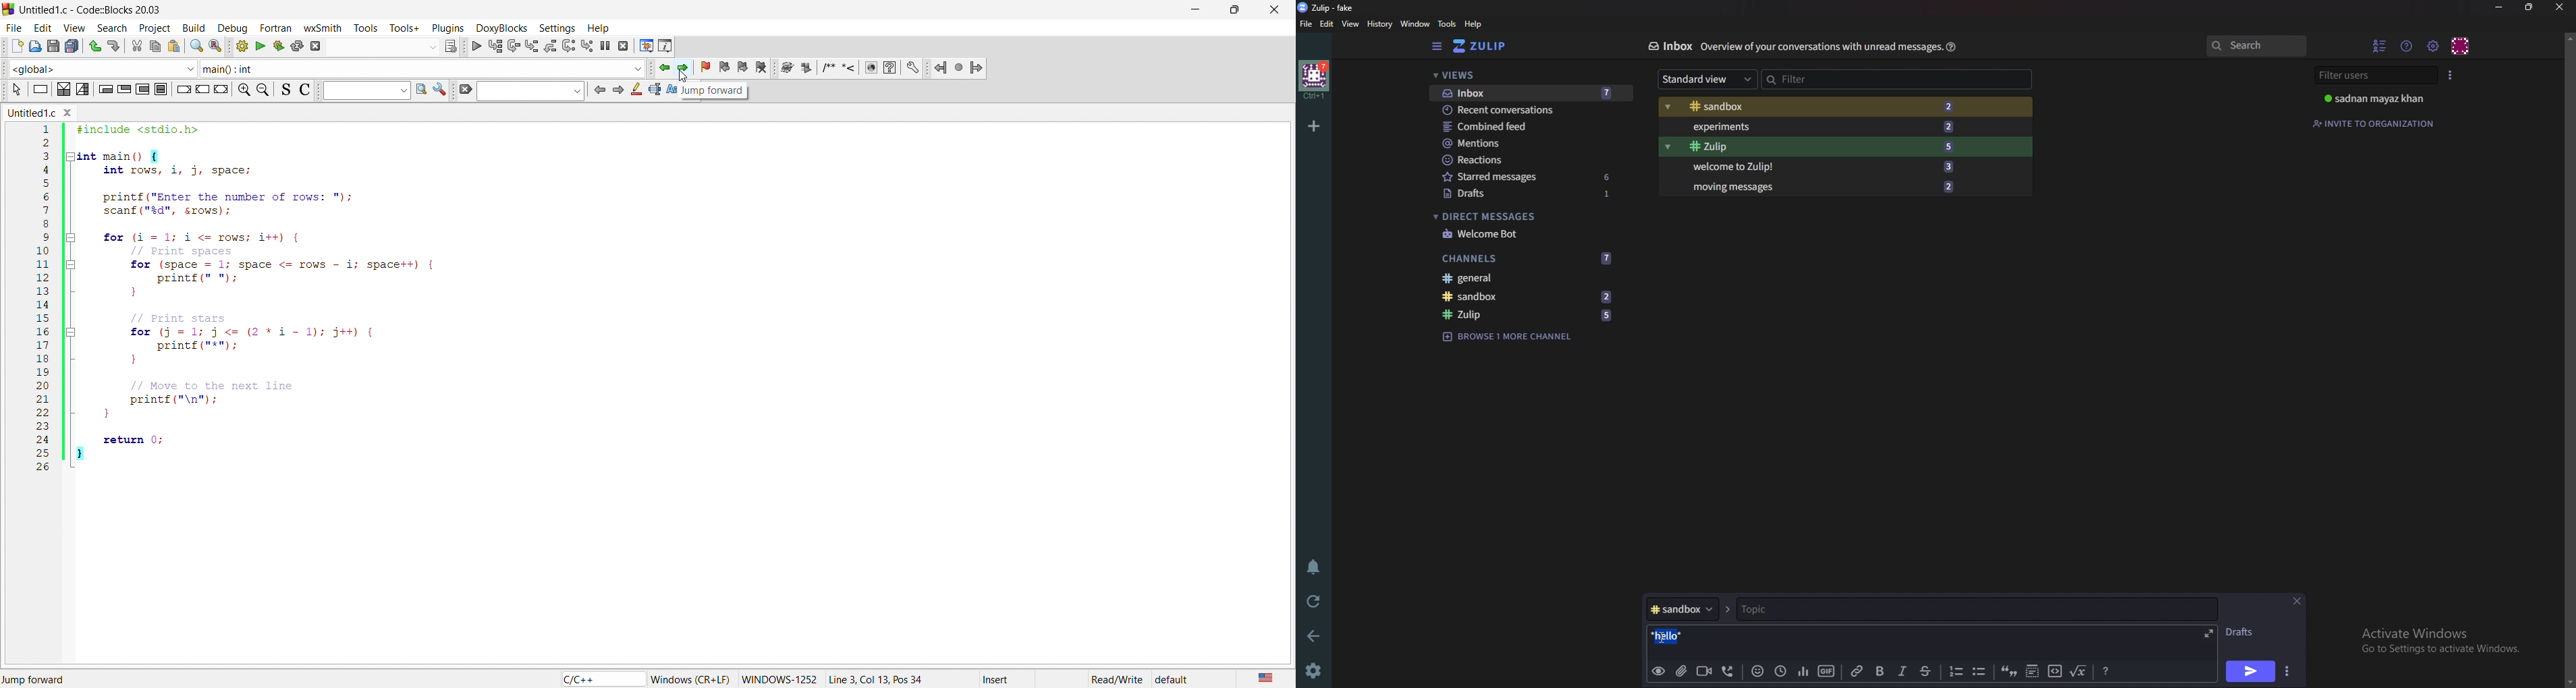 The width and height of the screenshot is (2576, 700). Describe the element at coordinates (363, 90) in the screenshot. I see `input box` at that location.